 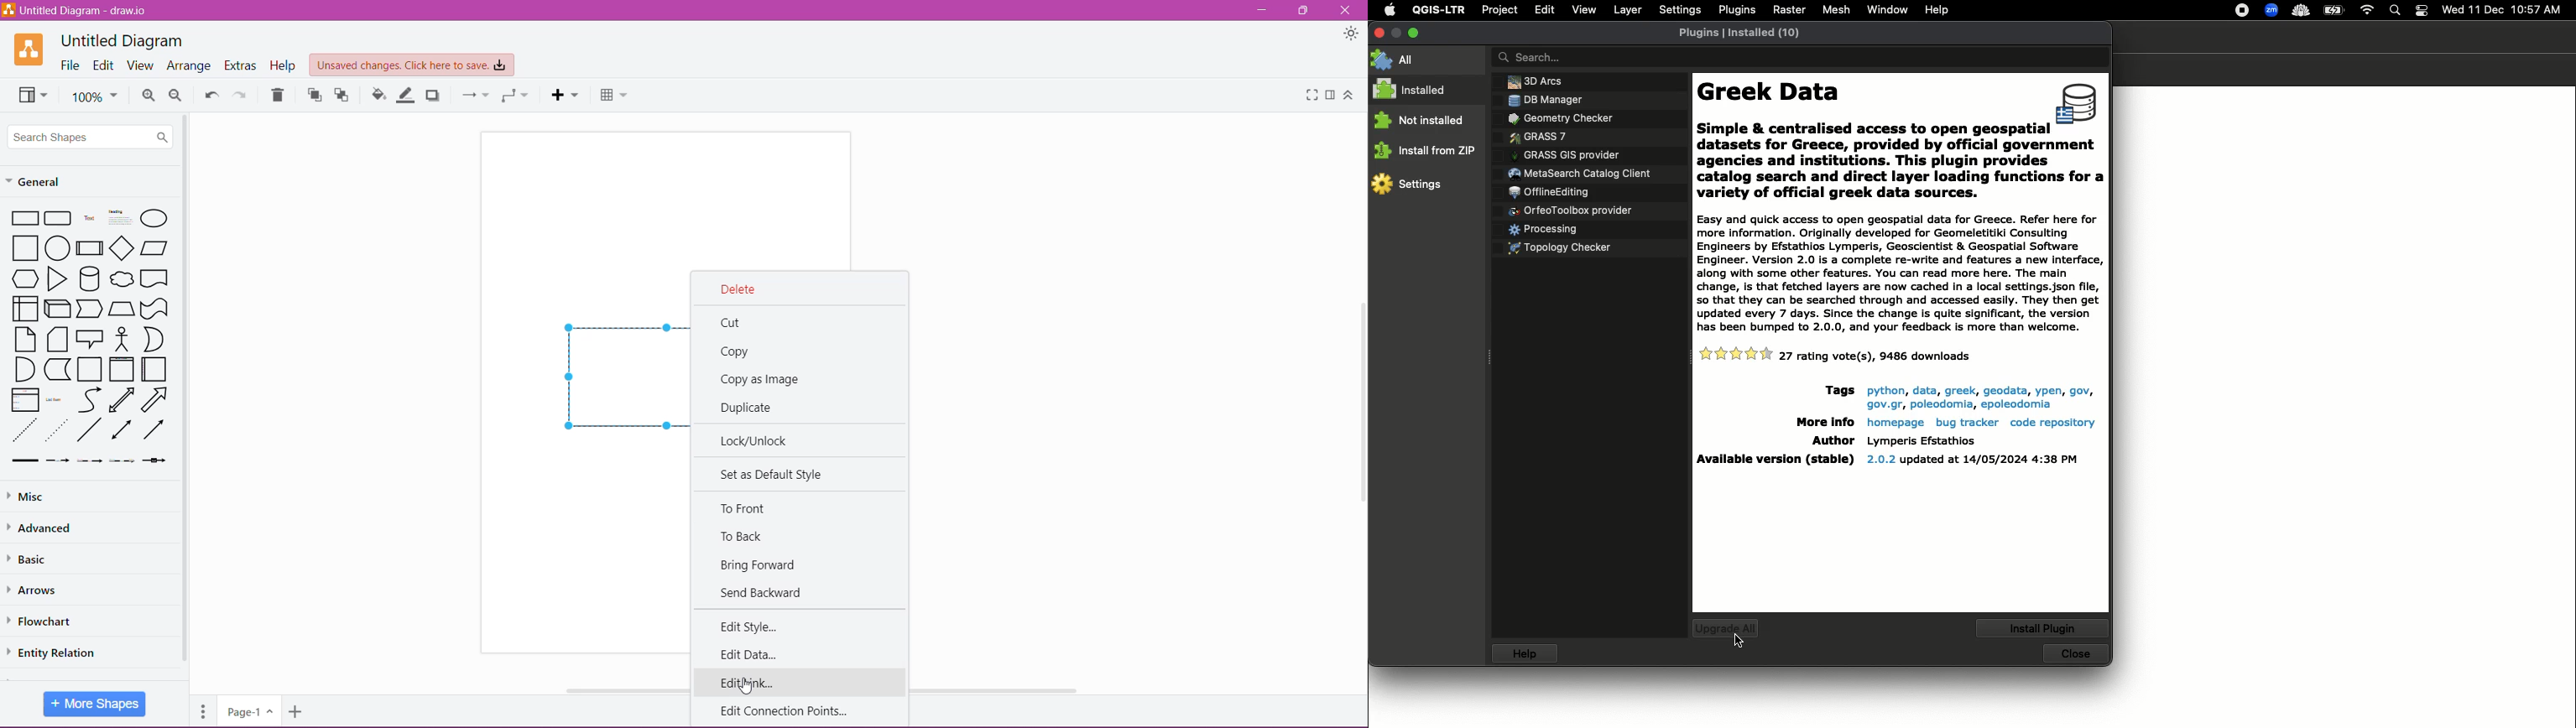 I want to click on Upgrade all, so click(x=1726, y=631).